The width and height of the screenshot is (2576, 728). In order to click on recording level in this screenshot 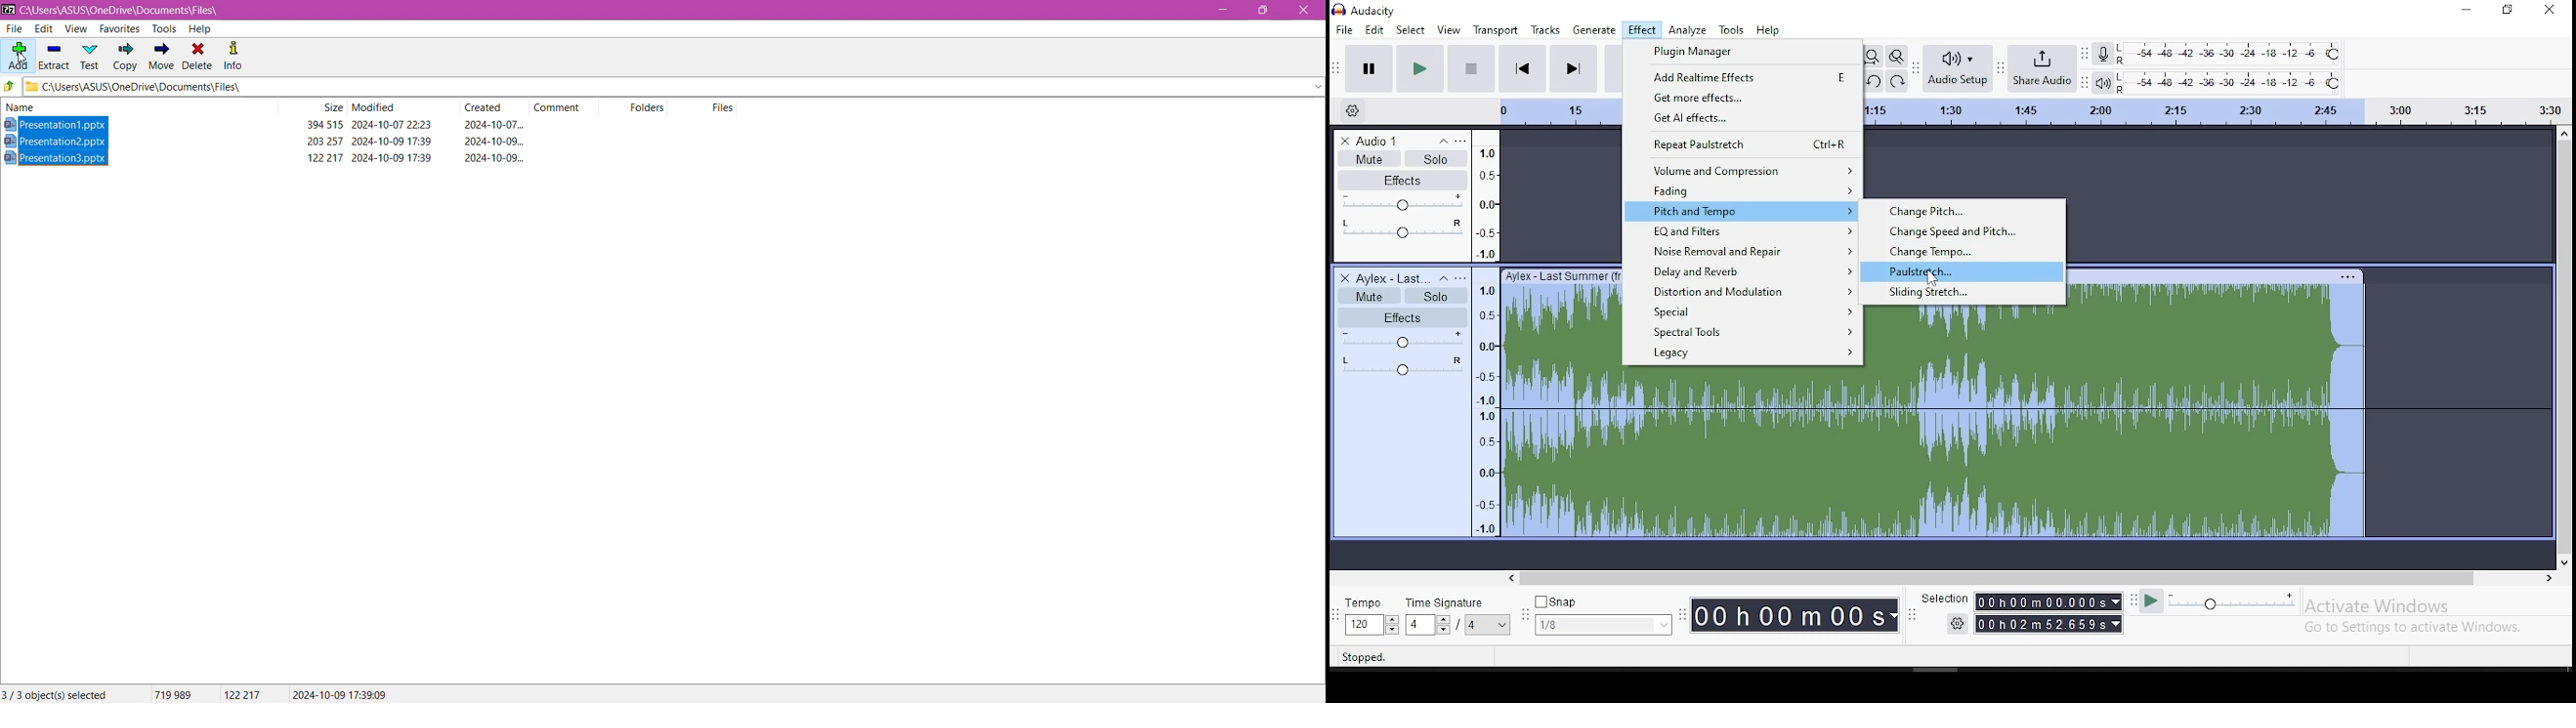, I will do `click(2232, 55)`.